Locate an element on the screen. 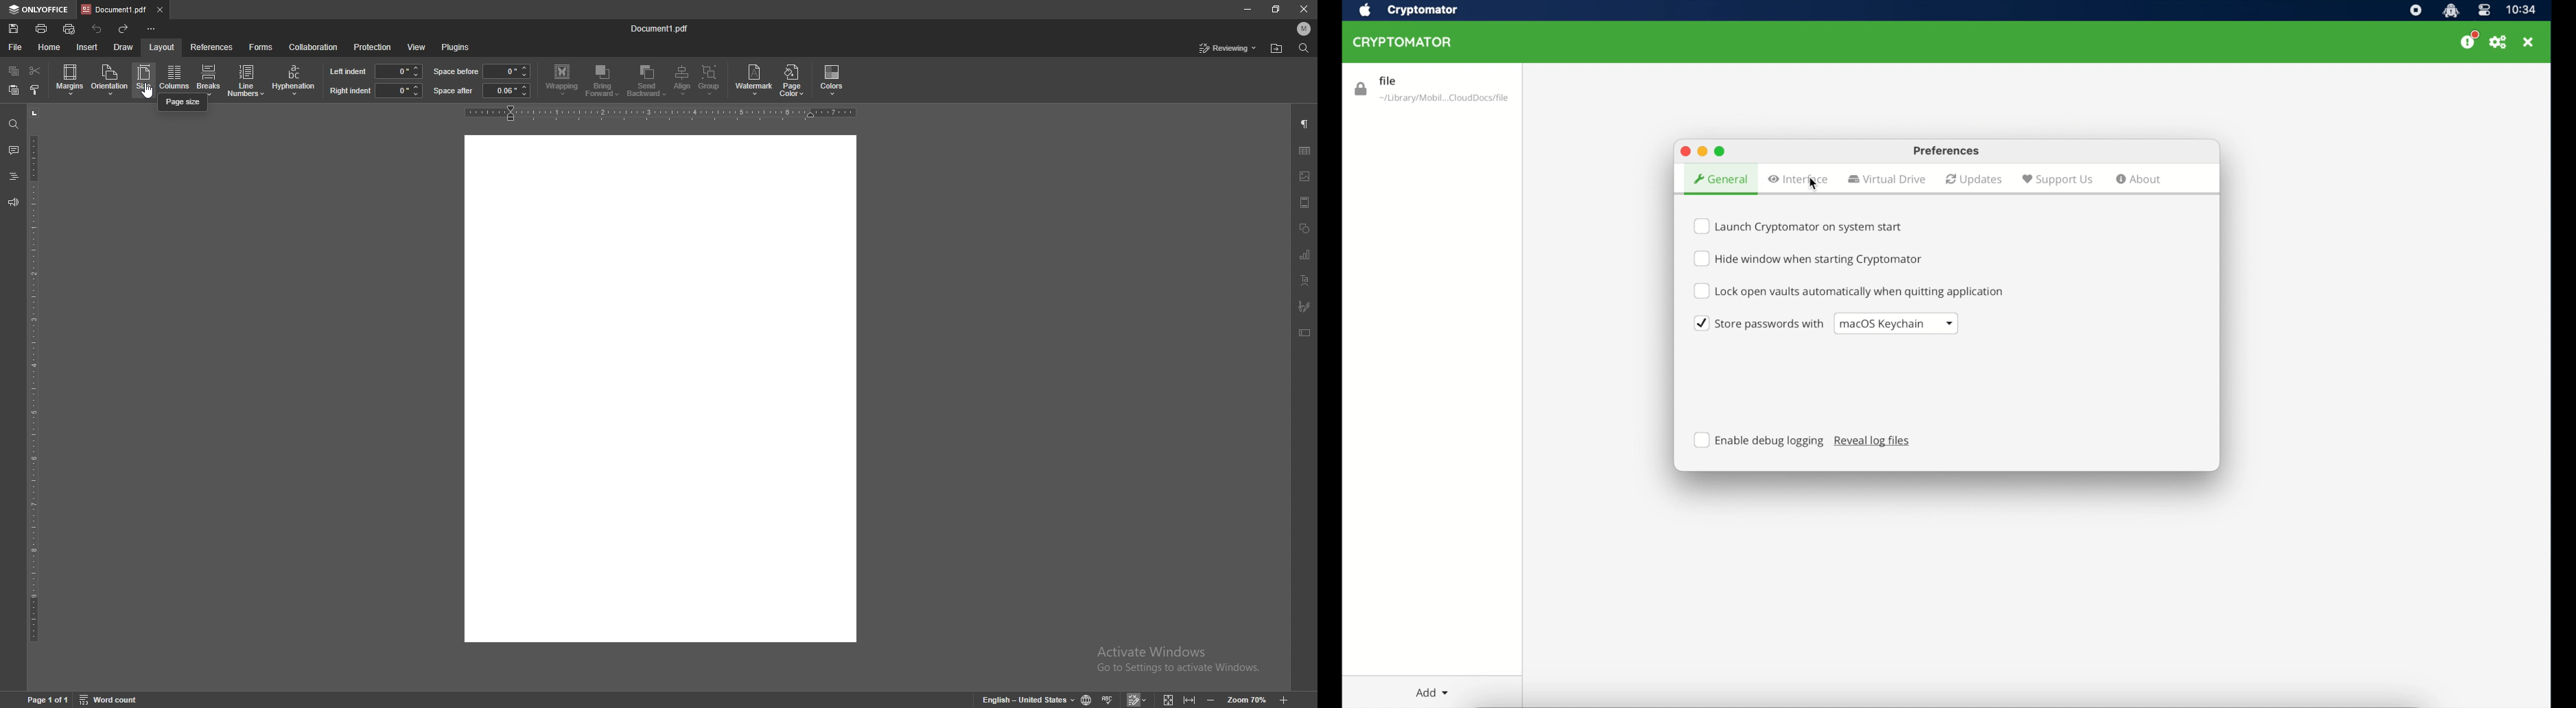  space after is located at coordinates (454, 91).